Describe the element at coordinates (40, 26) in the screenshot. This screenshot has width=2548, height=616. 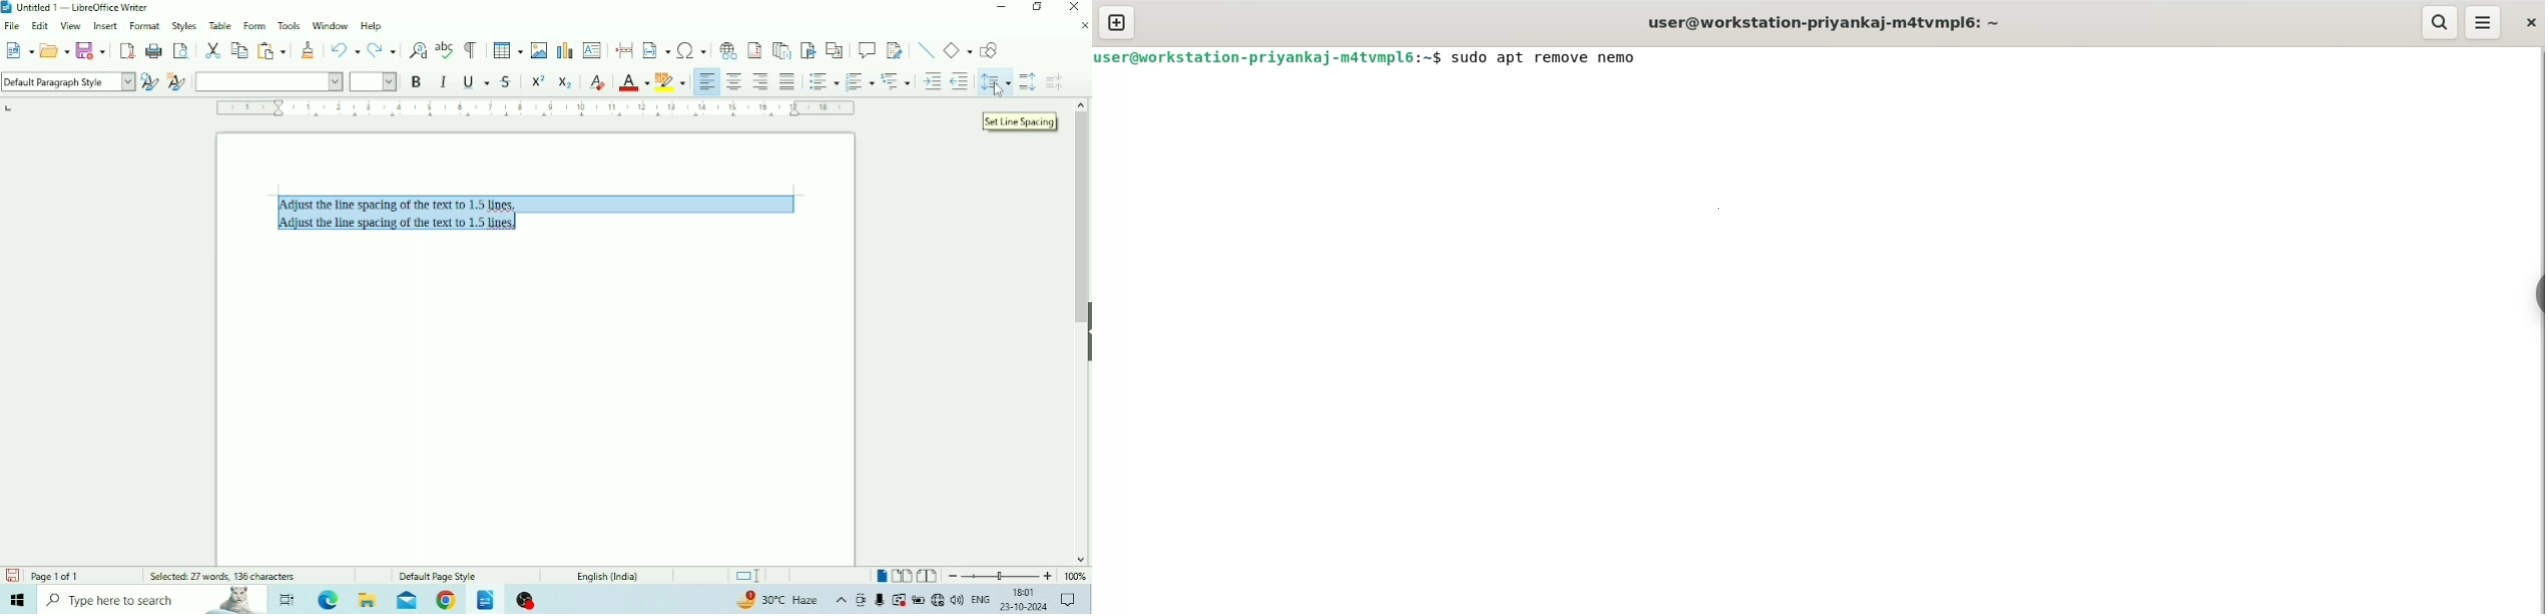
I see `Edit` at that location.